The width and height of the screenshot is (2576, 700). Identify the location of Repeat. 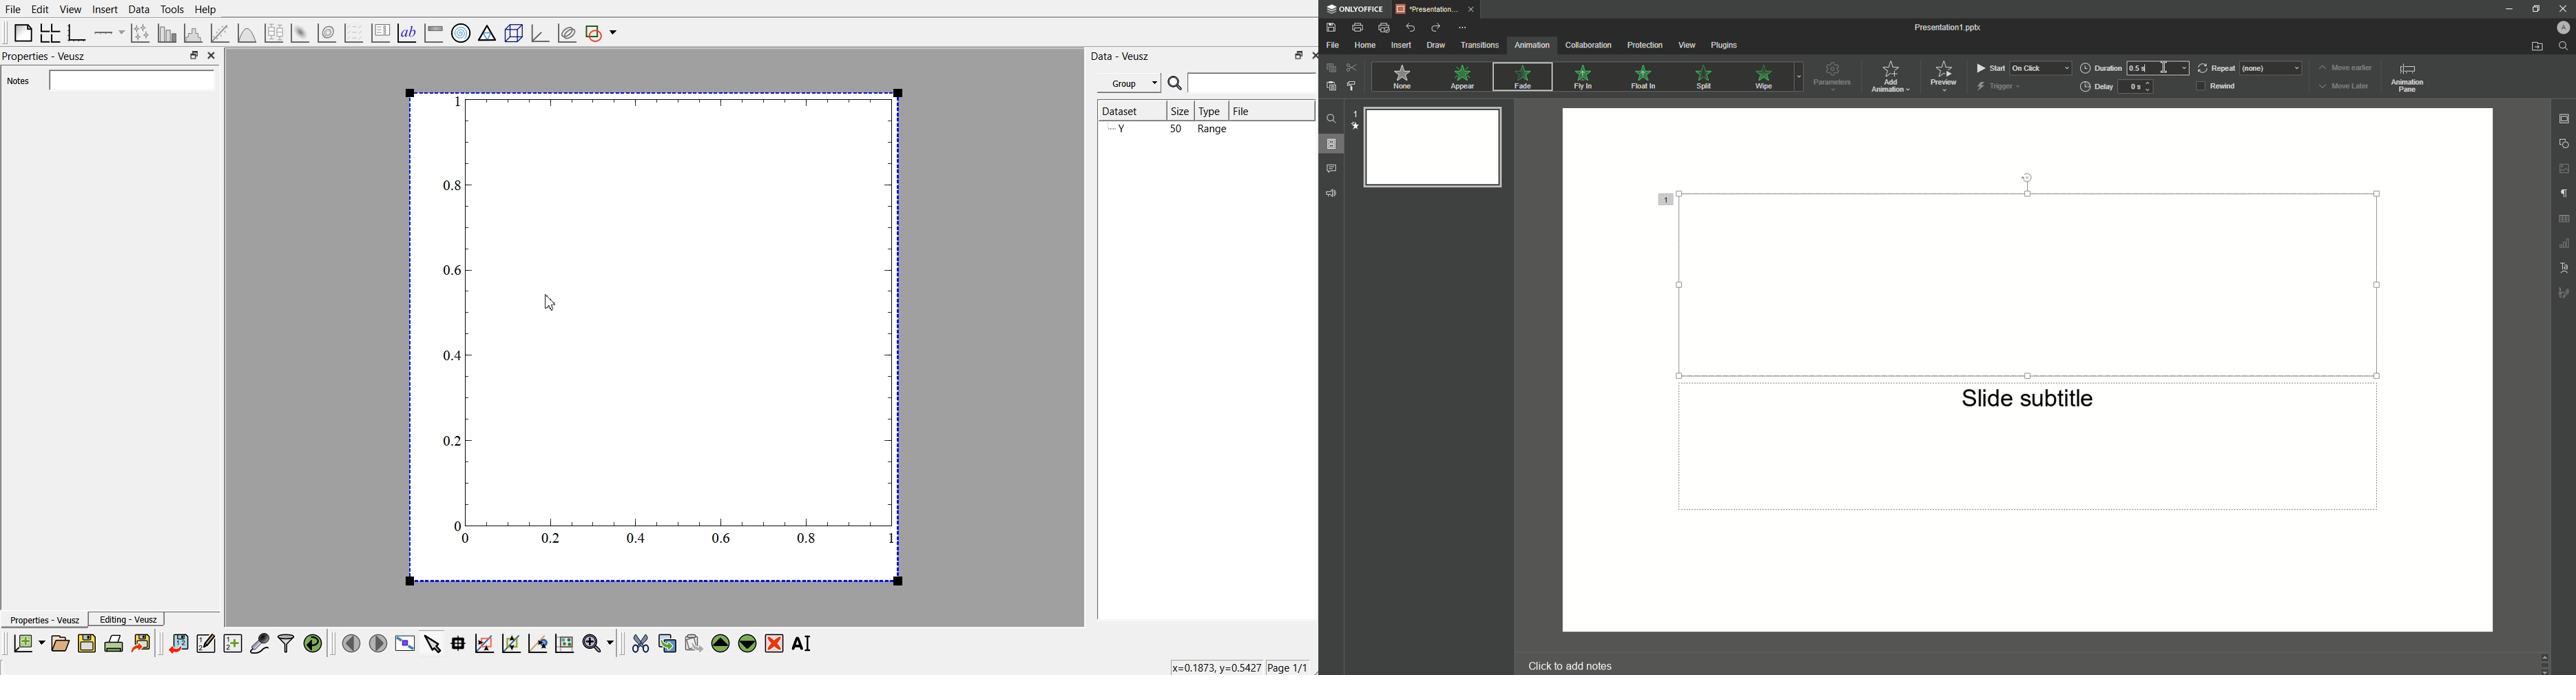
(2249, 66).